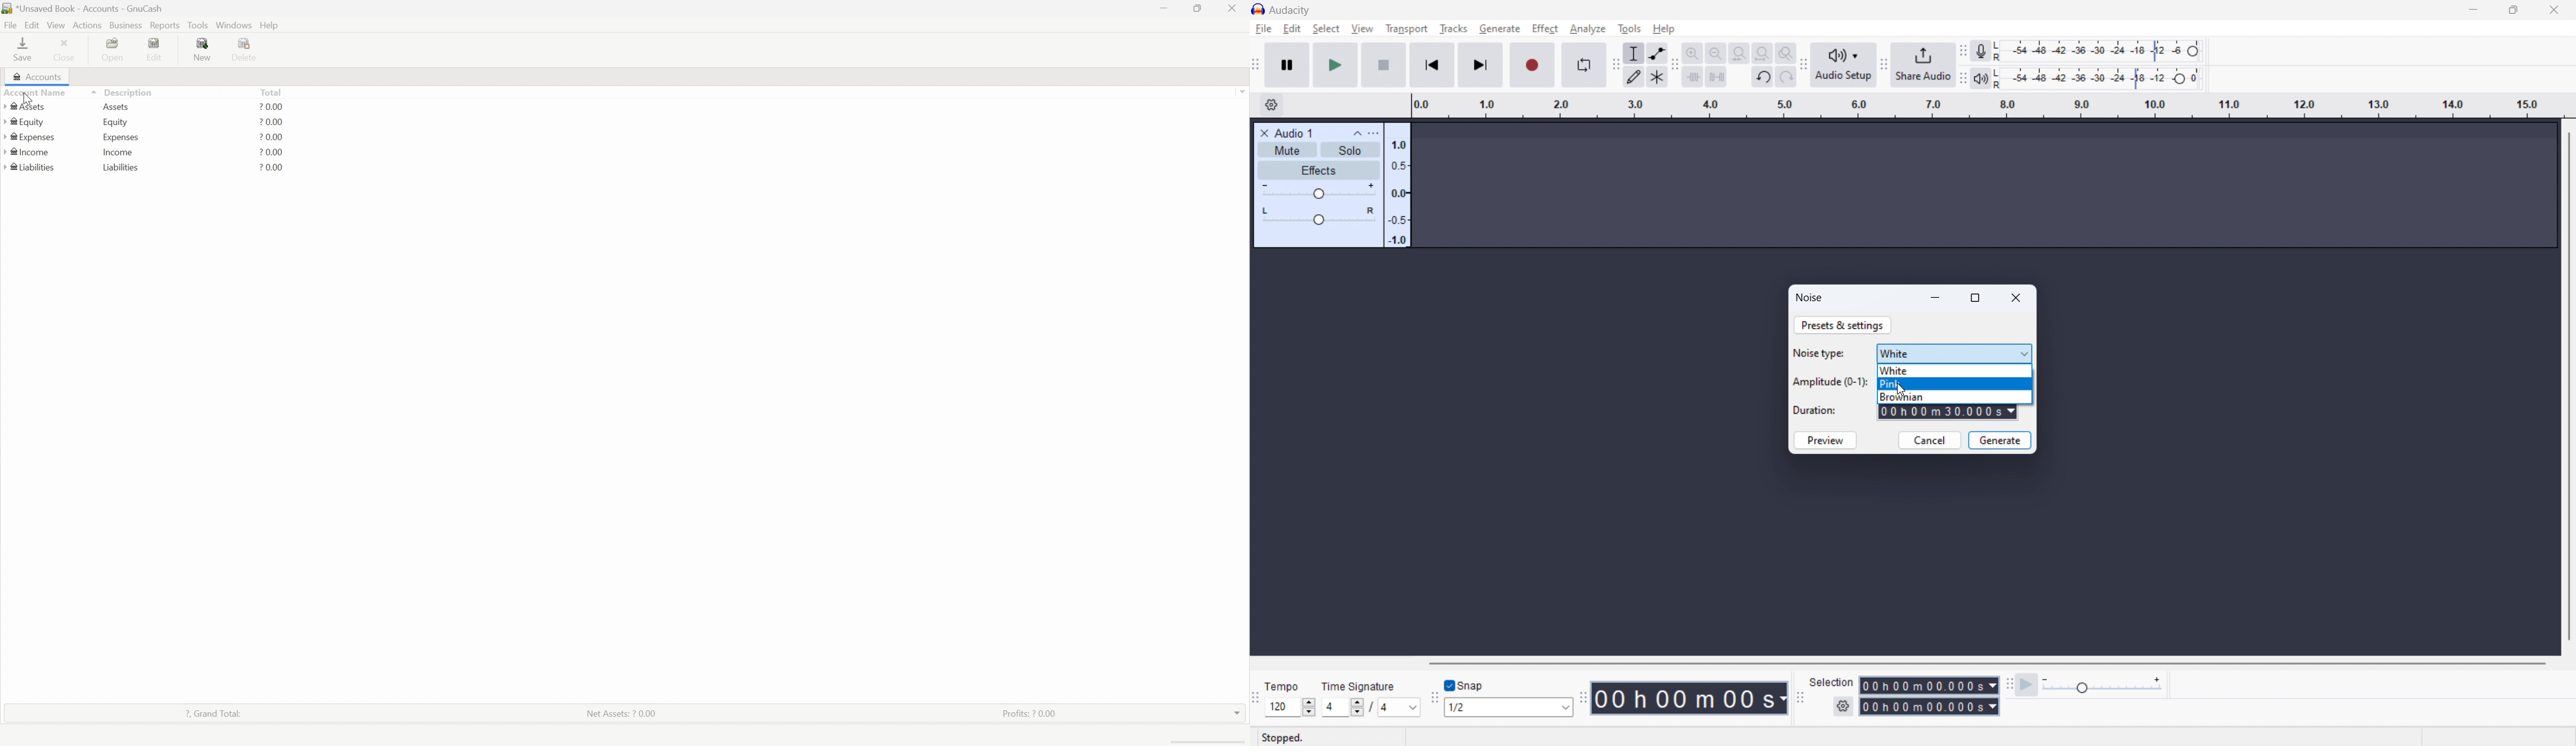 The image size is (2576, 756). I want to click on enveloop tool, so click(1657, 53).